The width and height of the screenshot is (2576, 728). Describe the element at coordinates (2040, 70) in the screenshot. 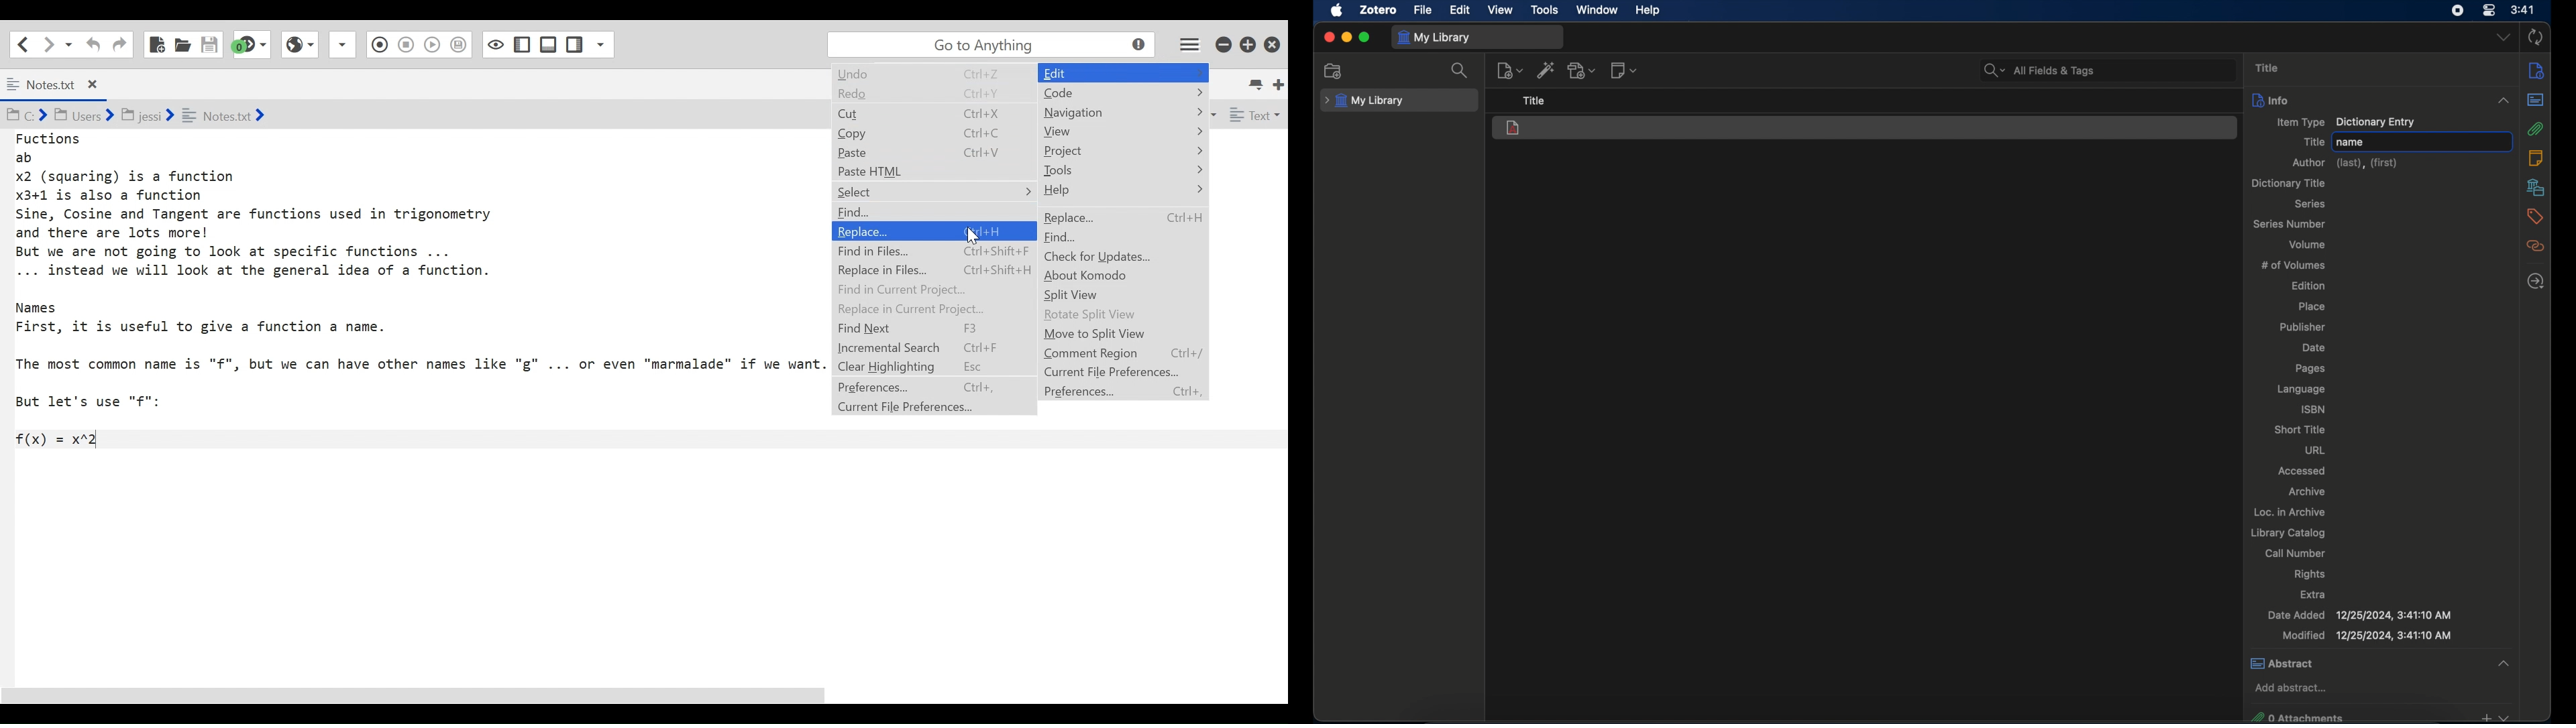

I see `all fields & tags` at that location.